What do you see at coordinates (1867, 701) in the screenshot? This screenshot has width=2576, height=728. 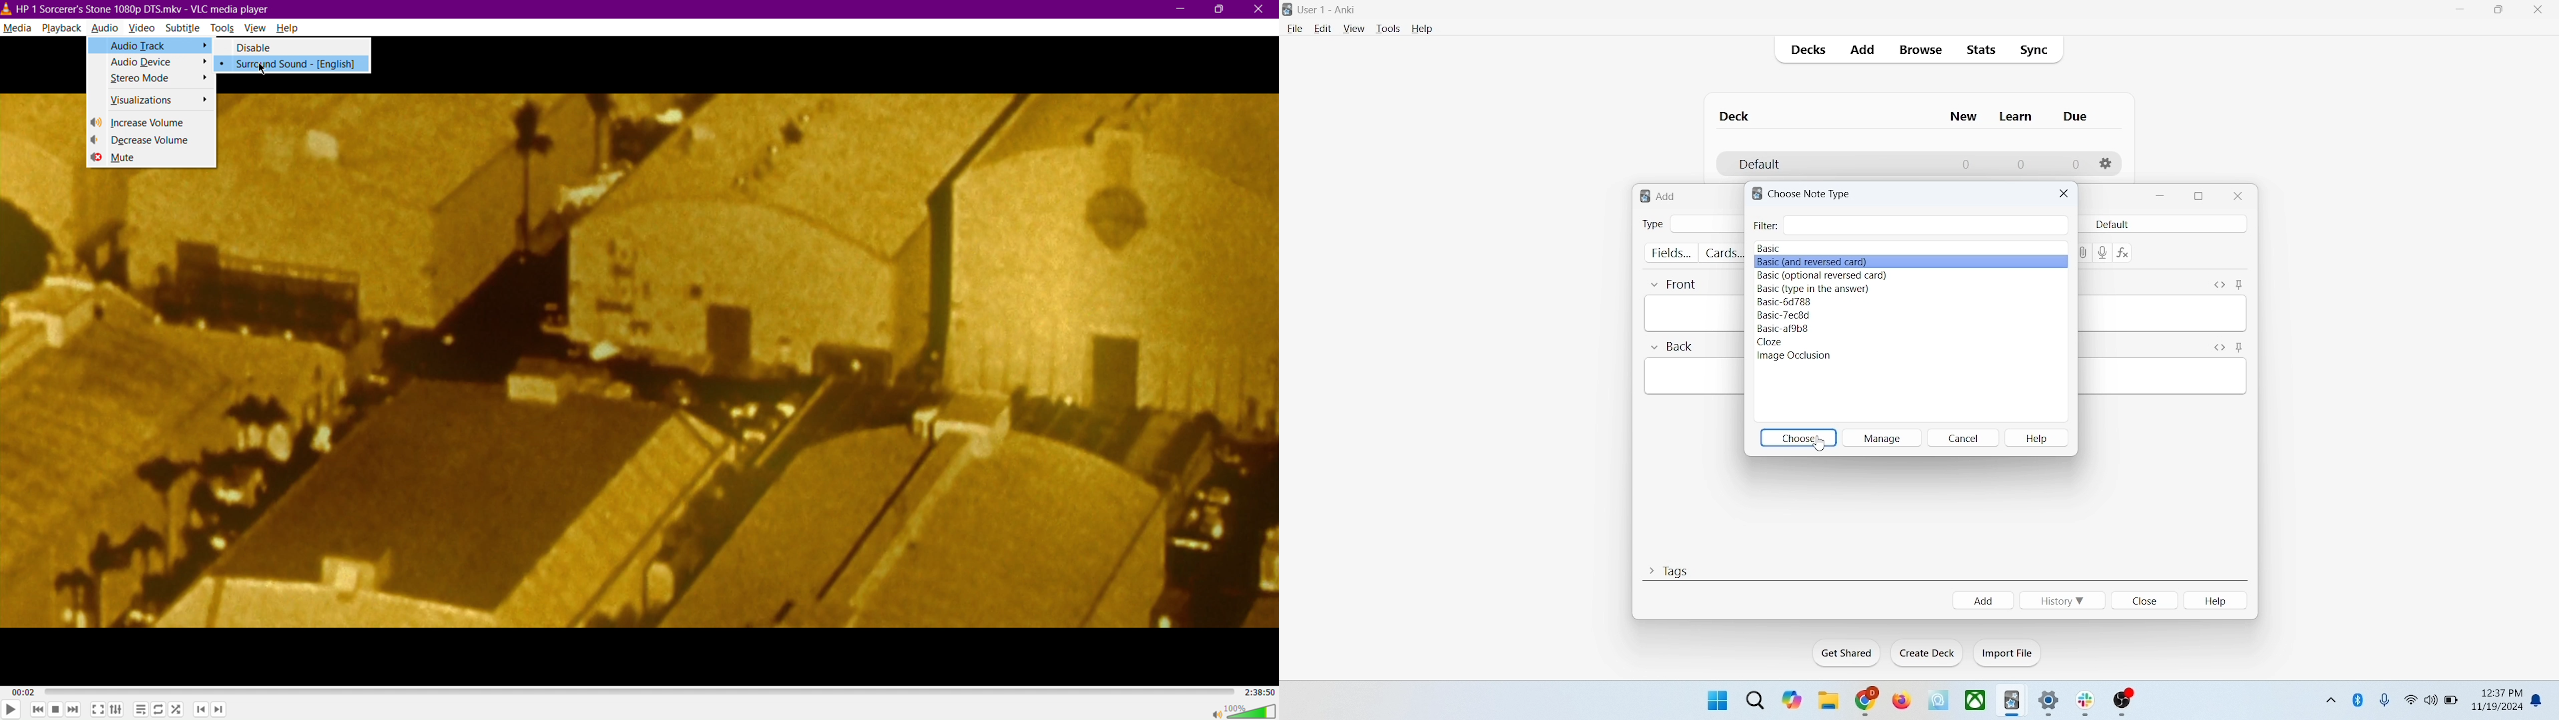 I see `chrome` at bounding box center [1867, 701].